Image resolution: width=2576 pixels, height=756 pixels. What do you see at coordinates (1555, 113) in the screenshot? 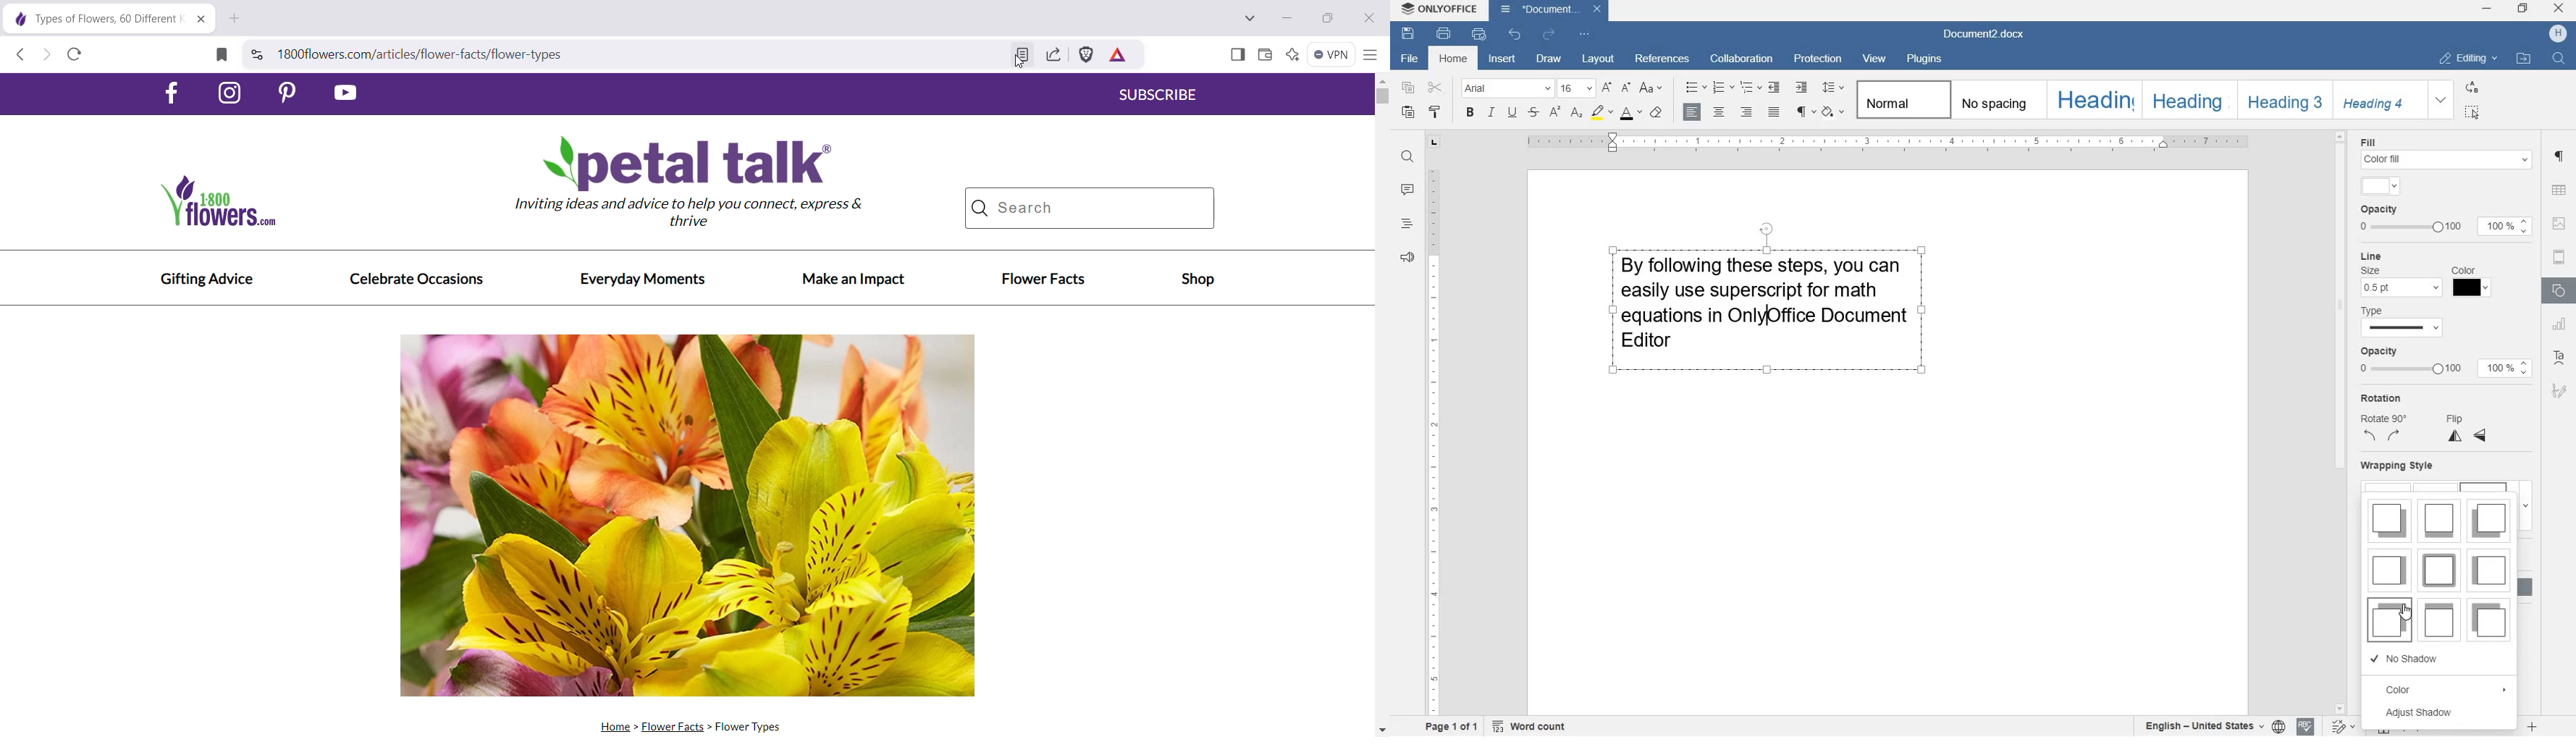
I see `superscript` at bounding box center [1555, 113].